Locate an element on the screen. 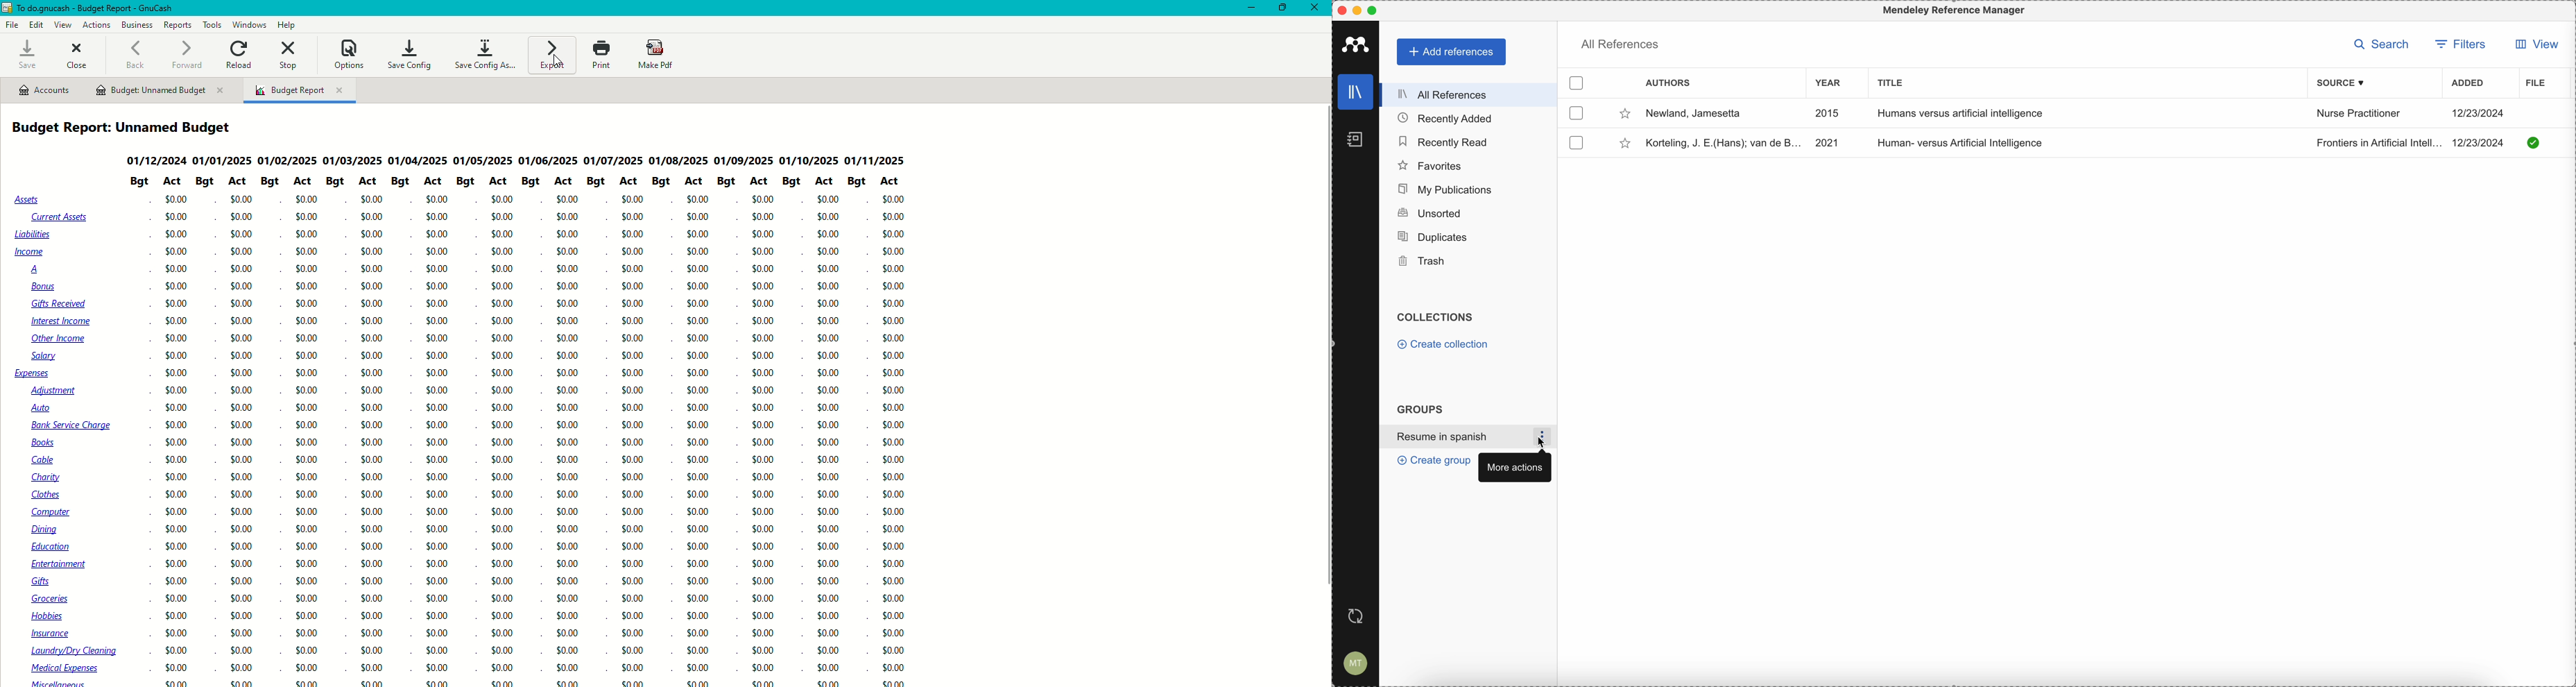 Image resolution: width=2576 pixels, height=700 pixels. $0.00 is located at coordinates (569, 253).